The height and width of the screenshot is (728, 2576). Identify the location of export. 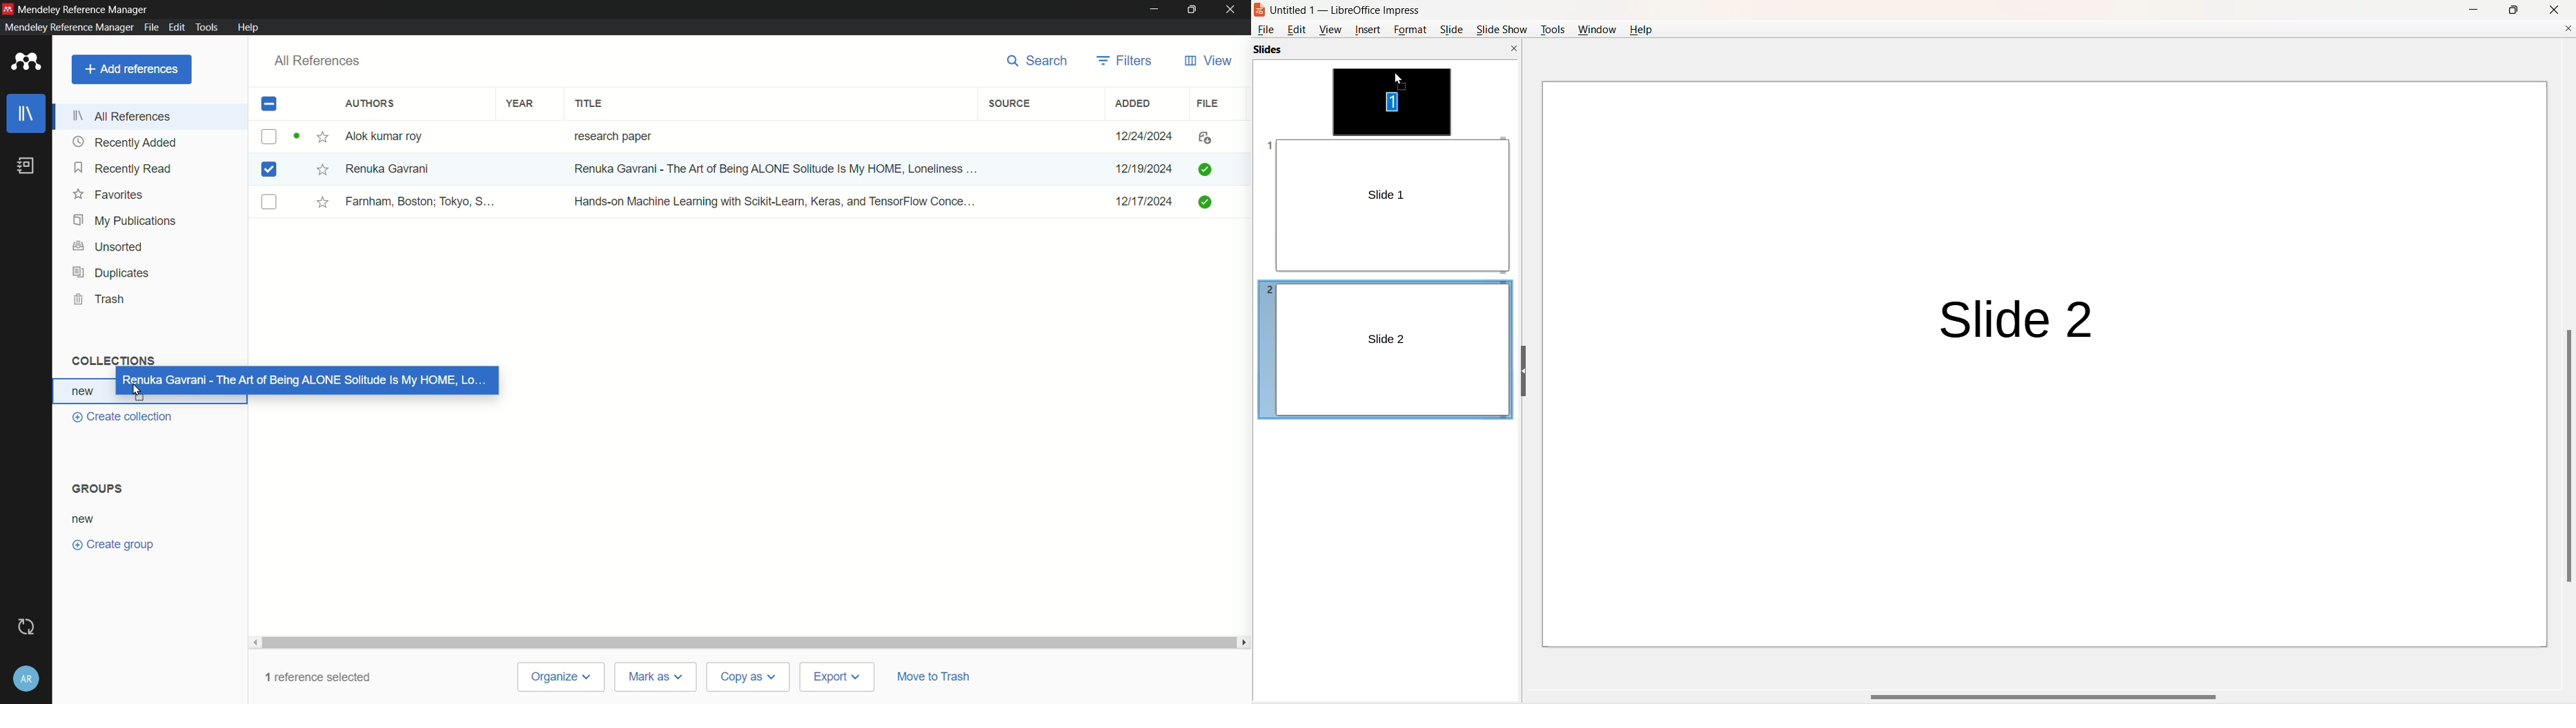
(839, 677).